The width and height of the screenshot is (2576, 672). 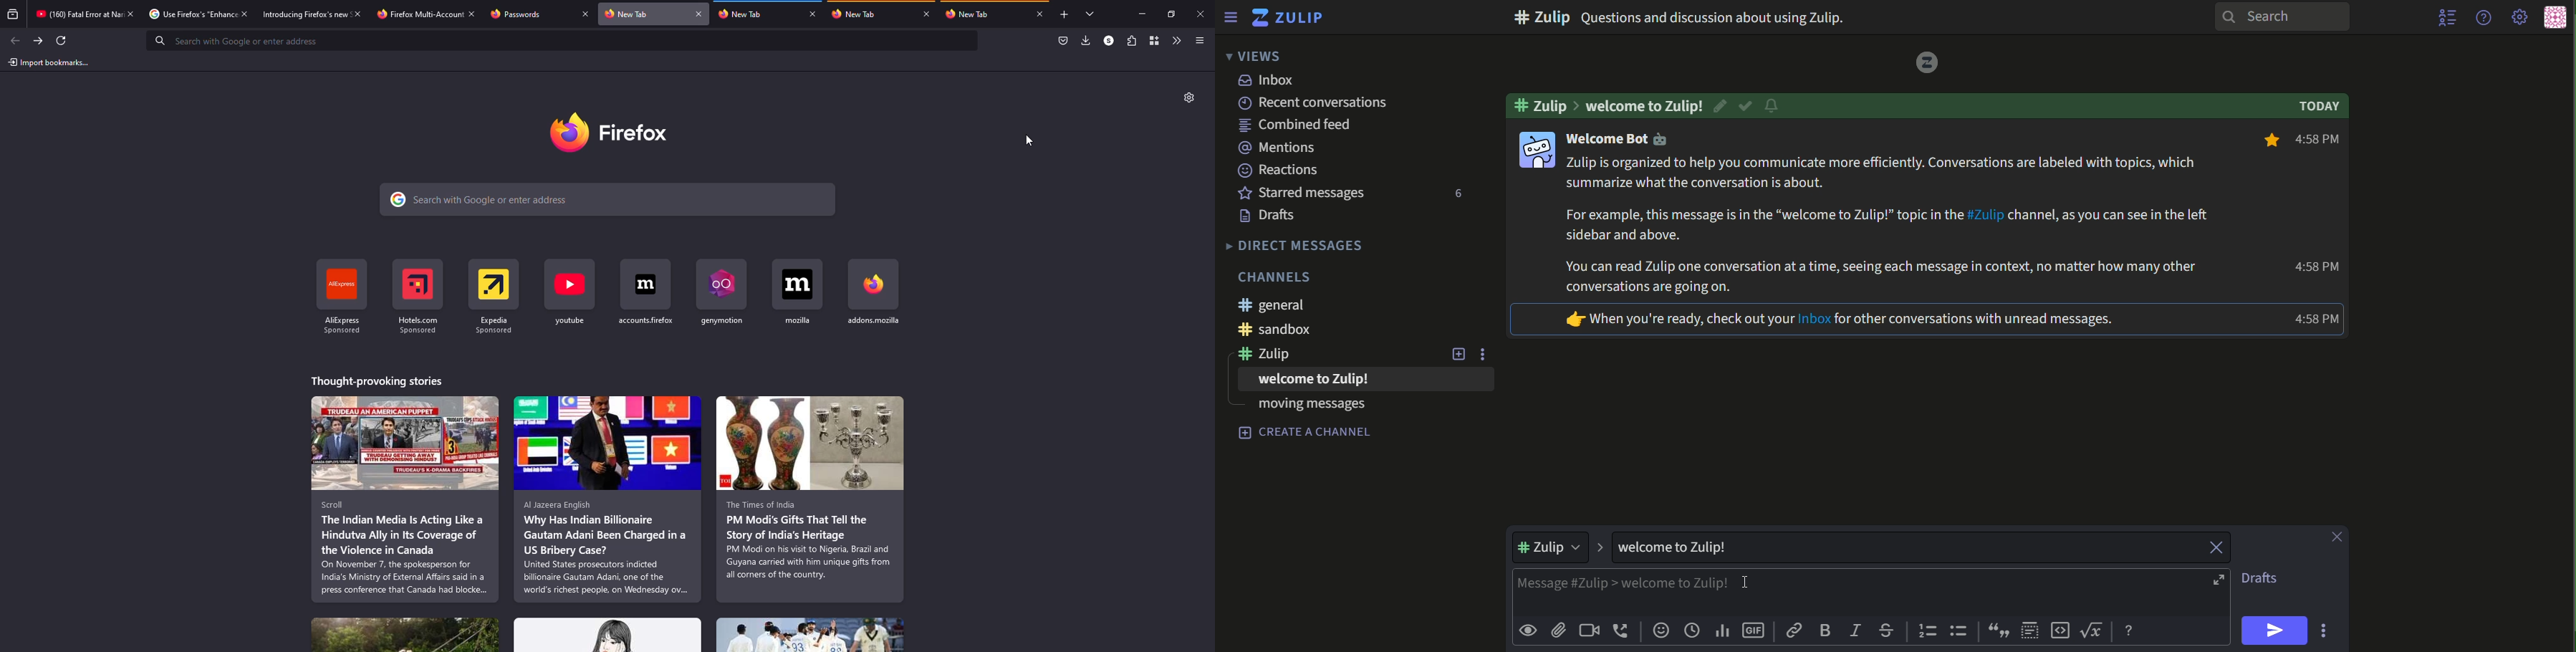 I want to click on text, so click(x=1300, y=330).